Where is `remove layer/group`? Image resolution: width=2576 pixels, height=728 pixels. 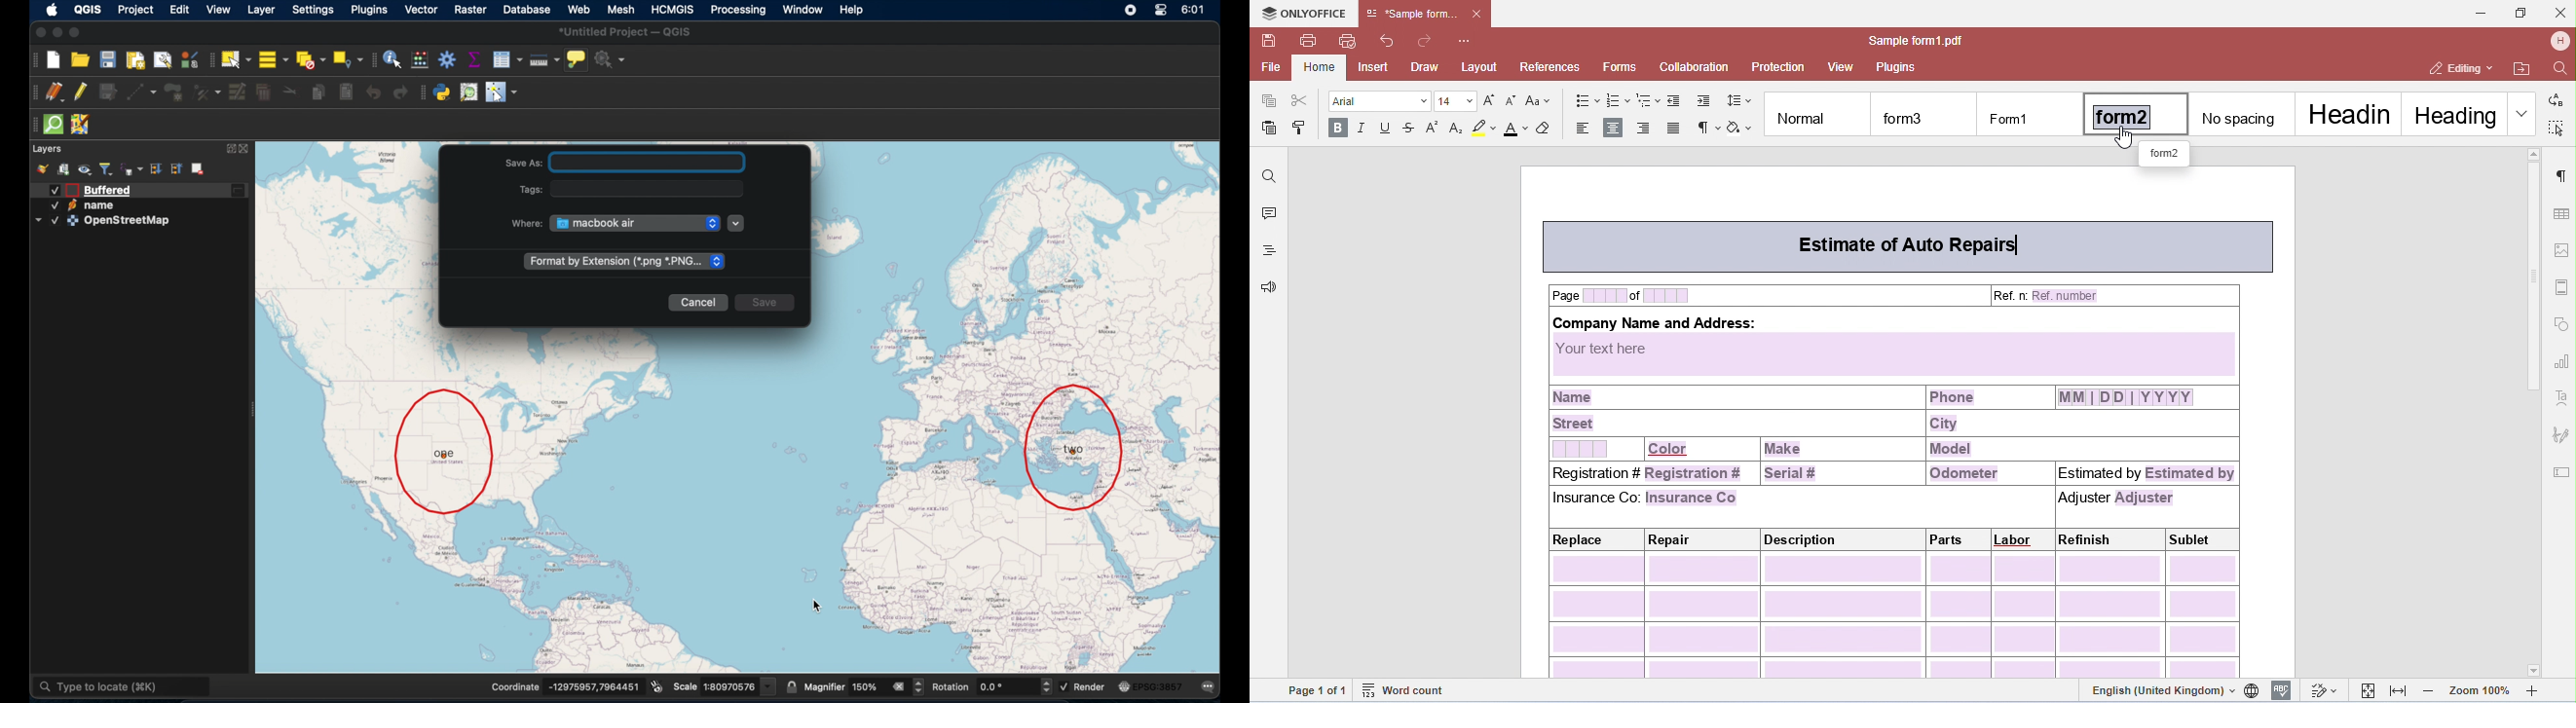 remove layer/group is located at coordinates (201, 169).